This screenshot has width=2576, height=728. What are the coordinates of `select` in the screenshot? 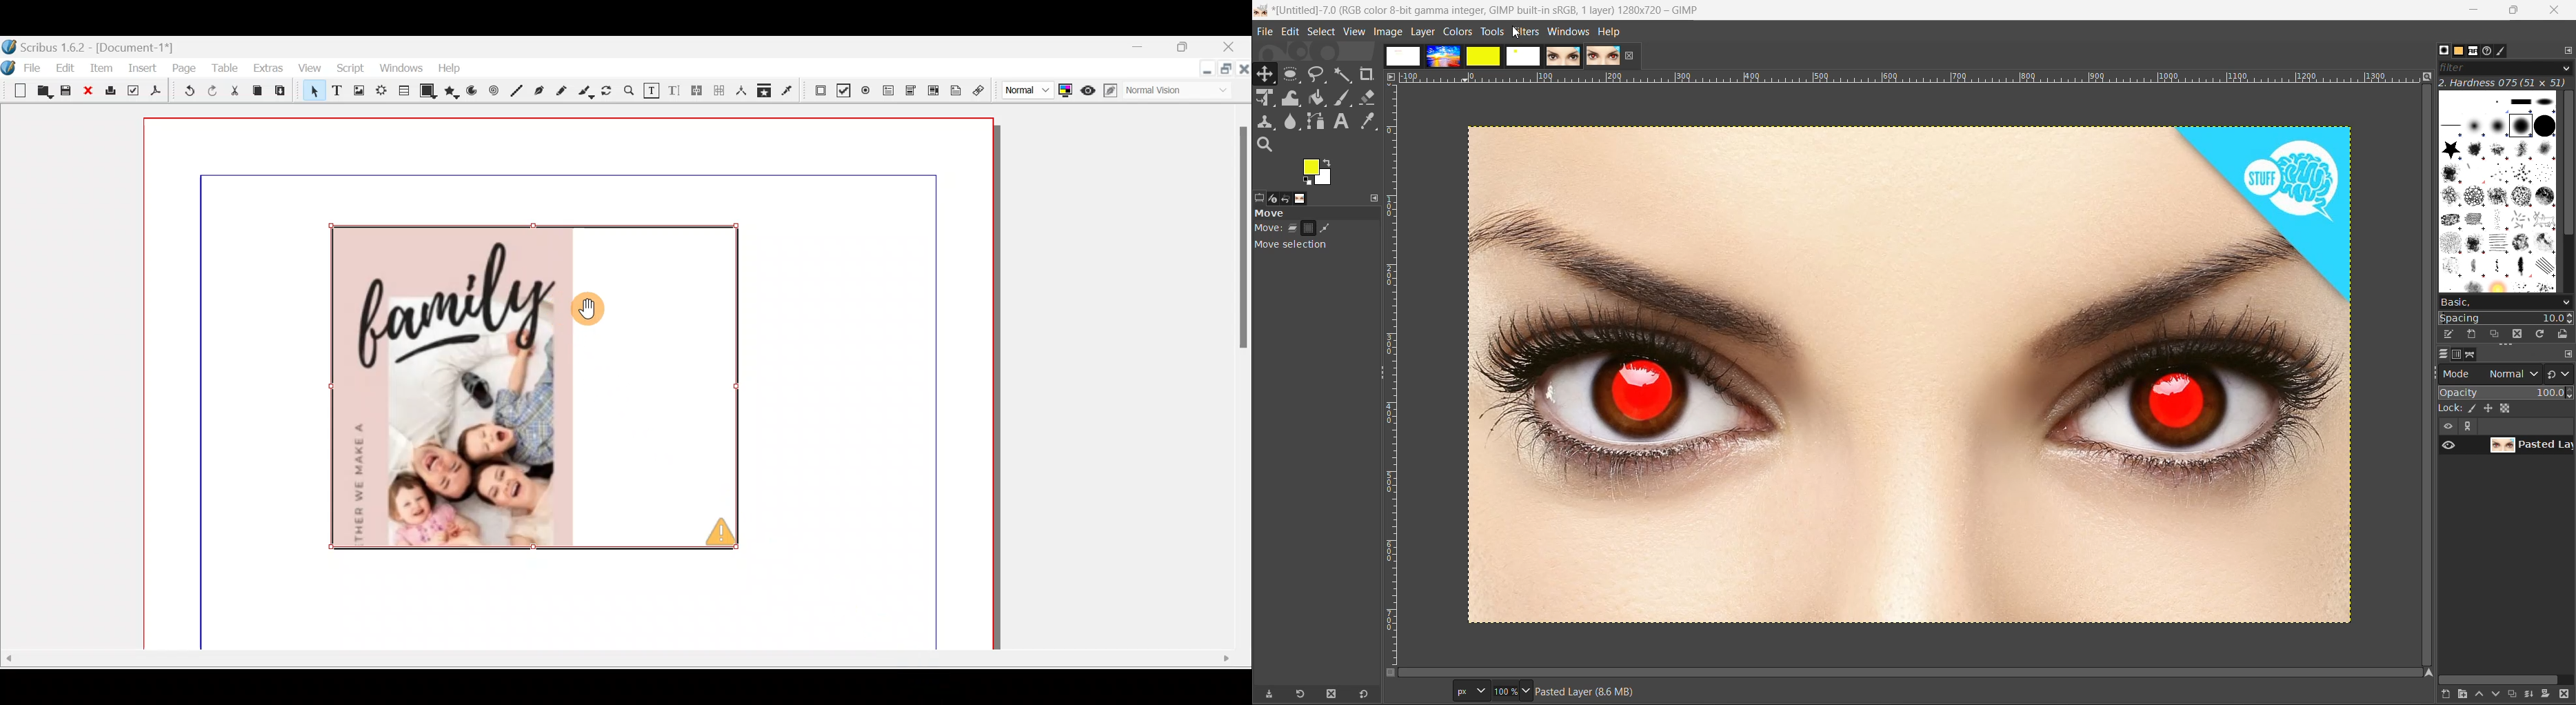 It's located at (1320, 31).